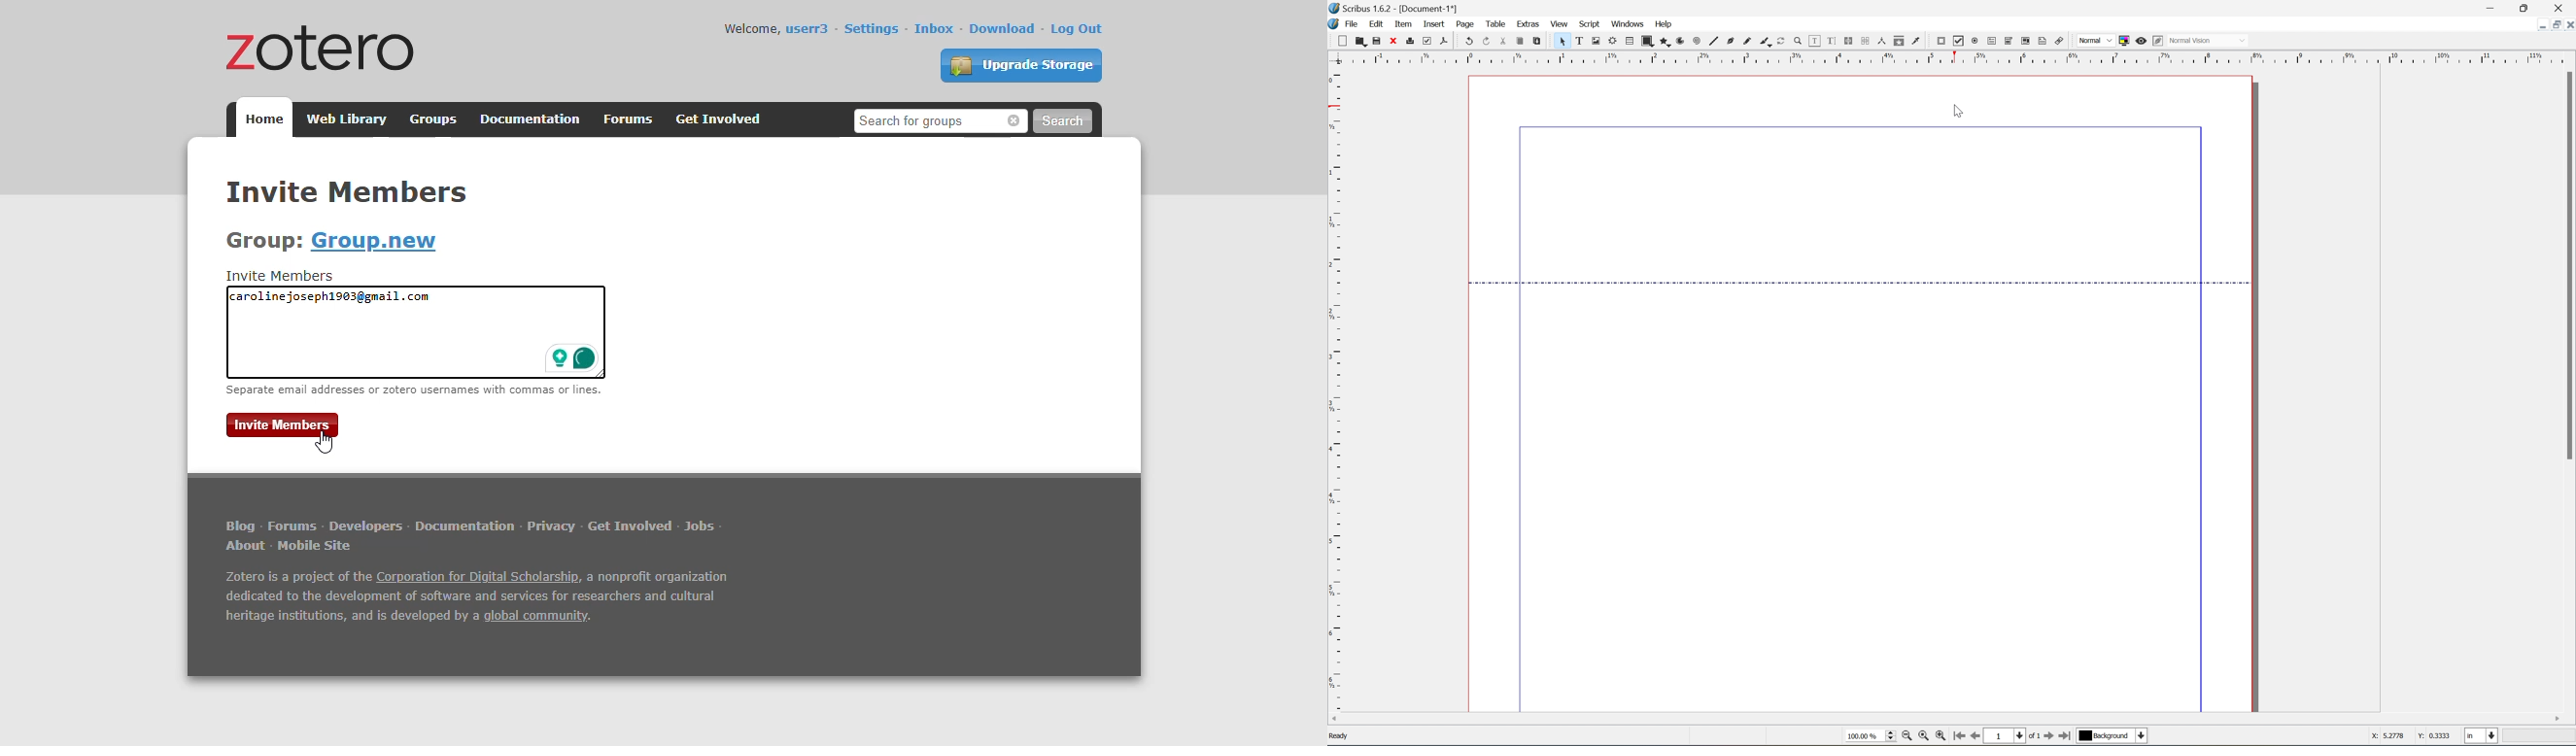 The width and height of the screenshot is (2576, 756). Describe the element at coordinates (2066, 737) in the screenshot. I see `go to last page` at that location.